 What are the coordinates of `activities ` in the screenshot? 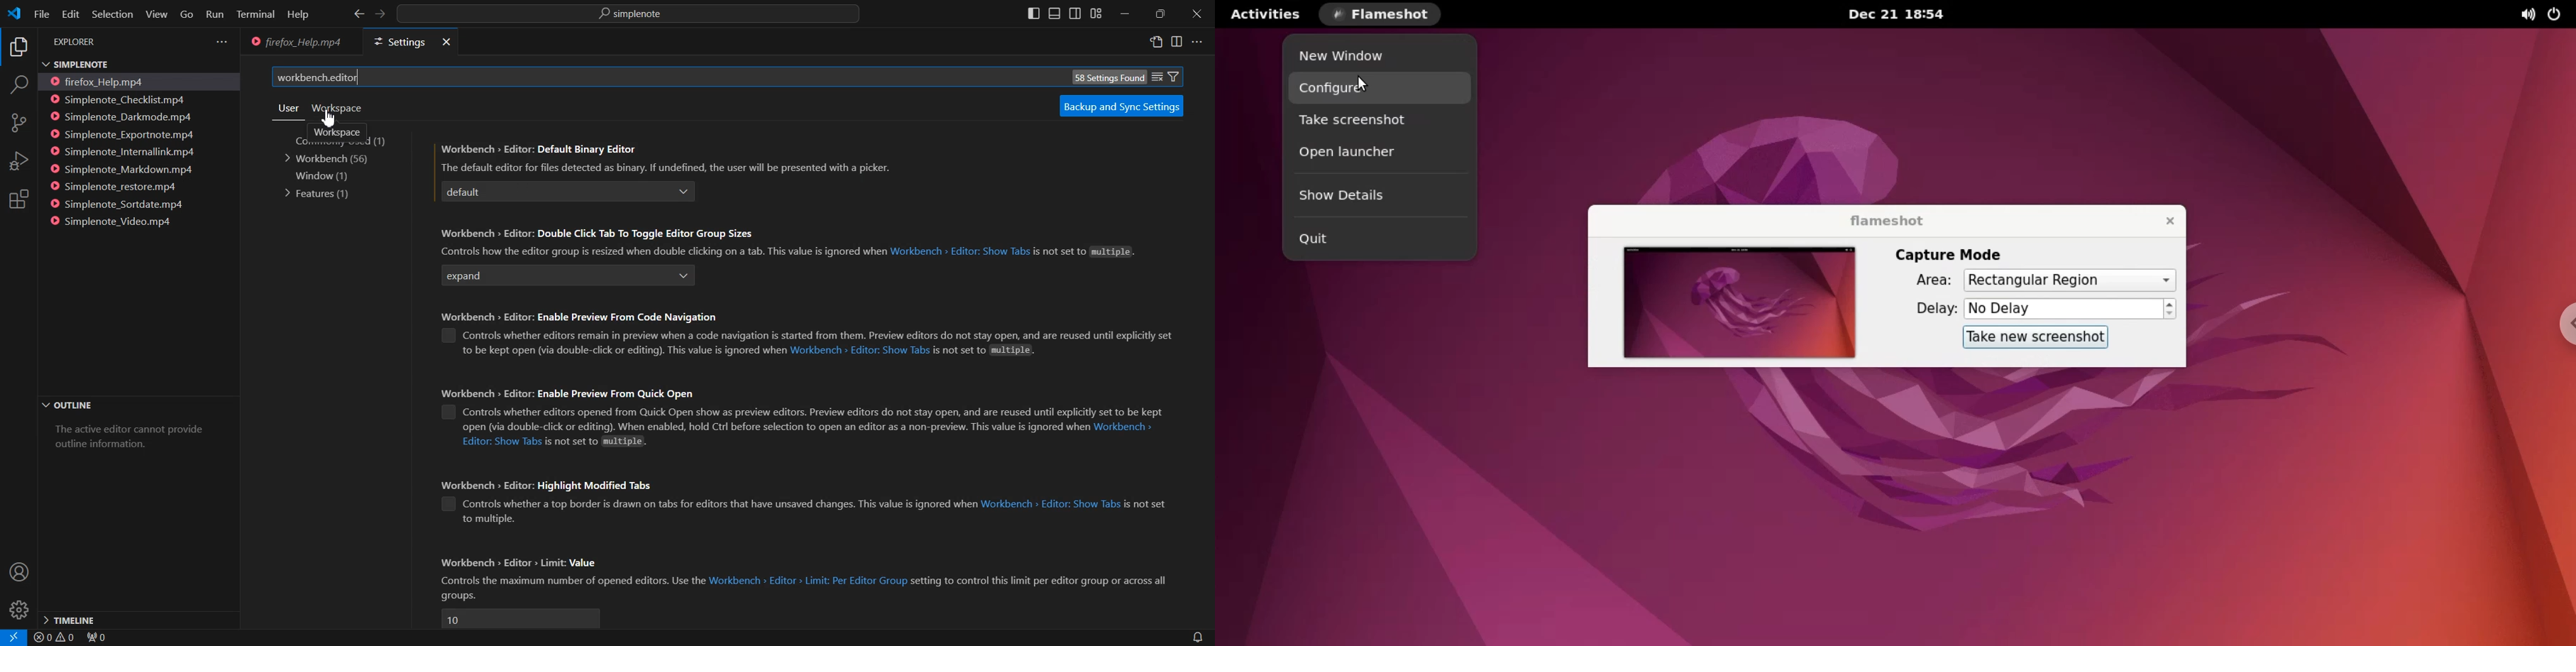 It's located at (1264, 14).